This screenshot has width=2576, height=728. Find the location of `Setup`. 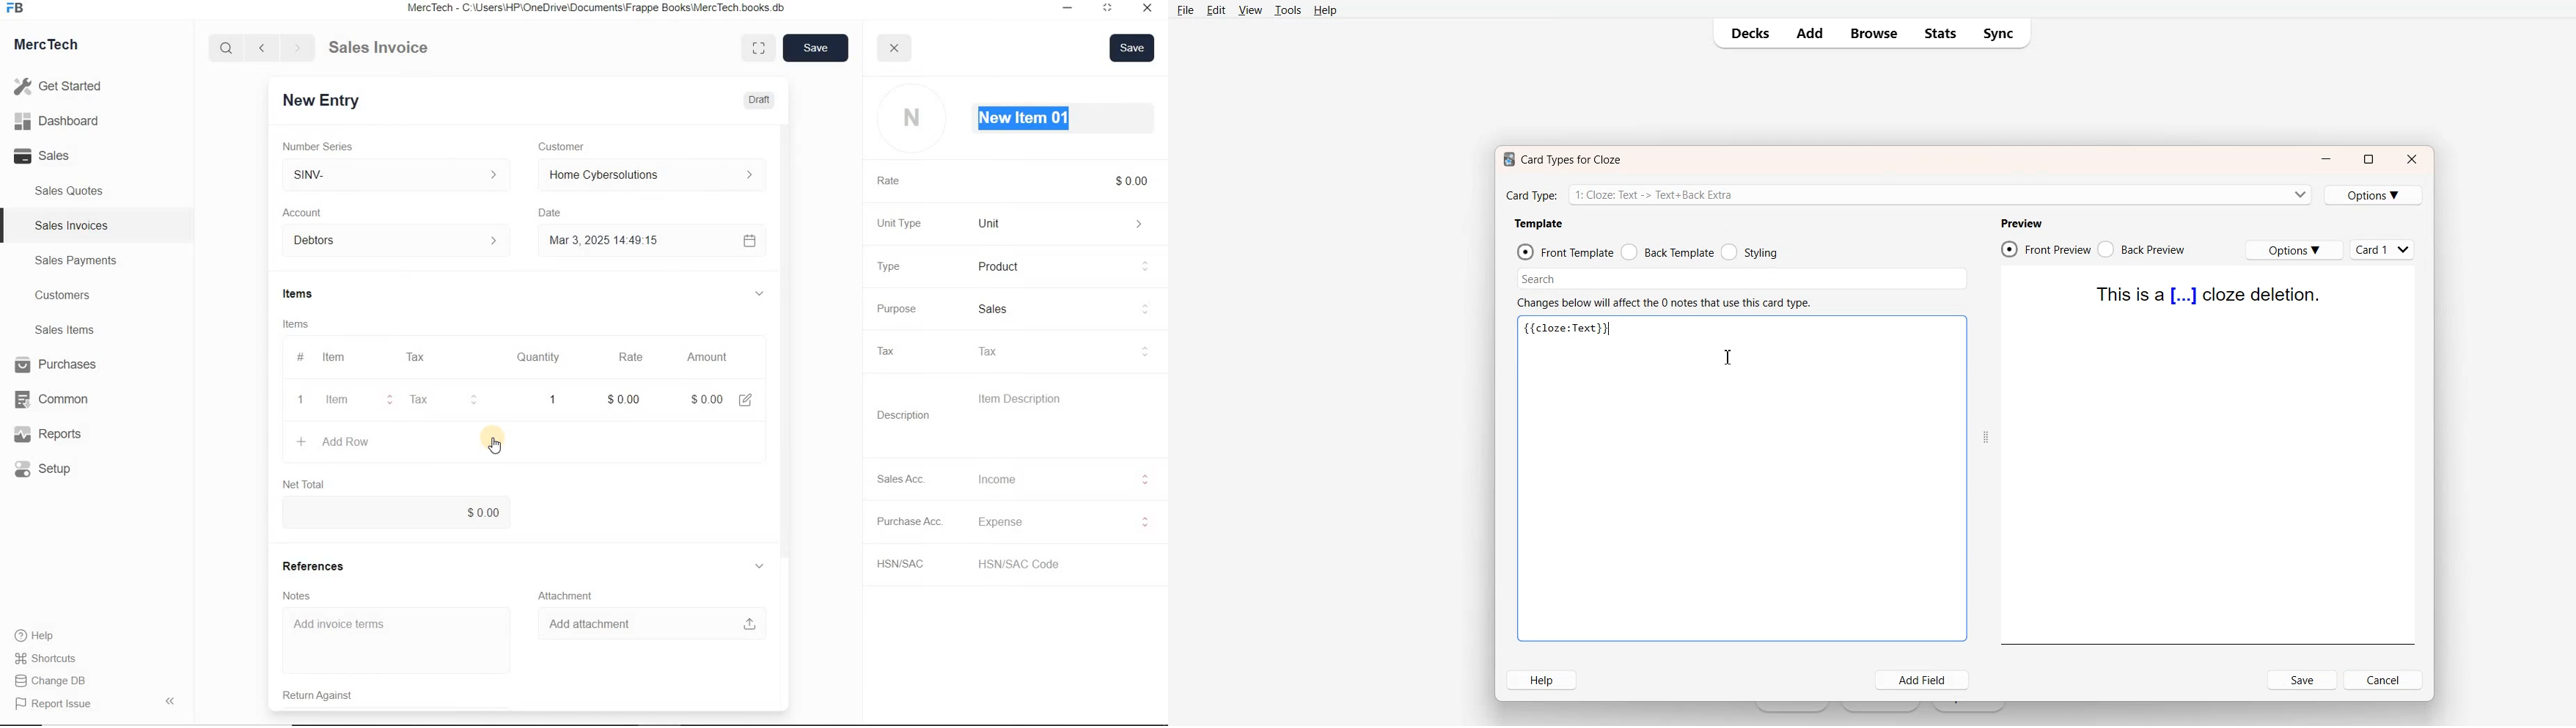

Setup is located at coordinates (58, 469).